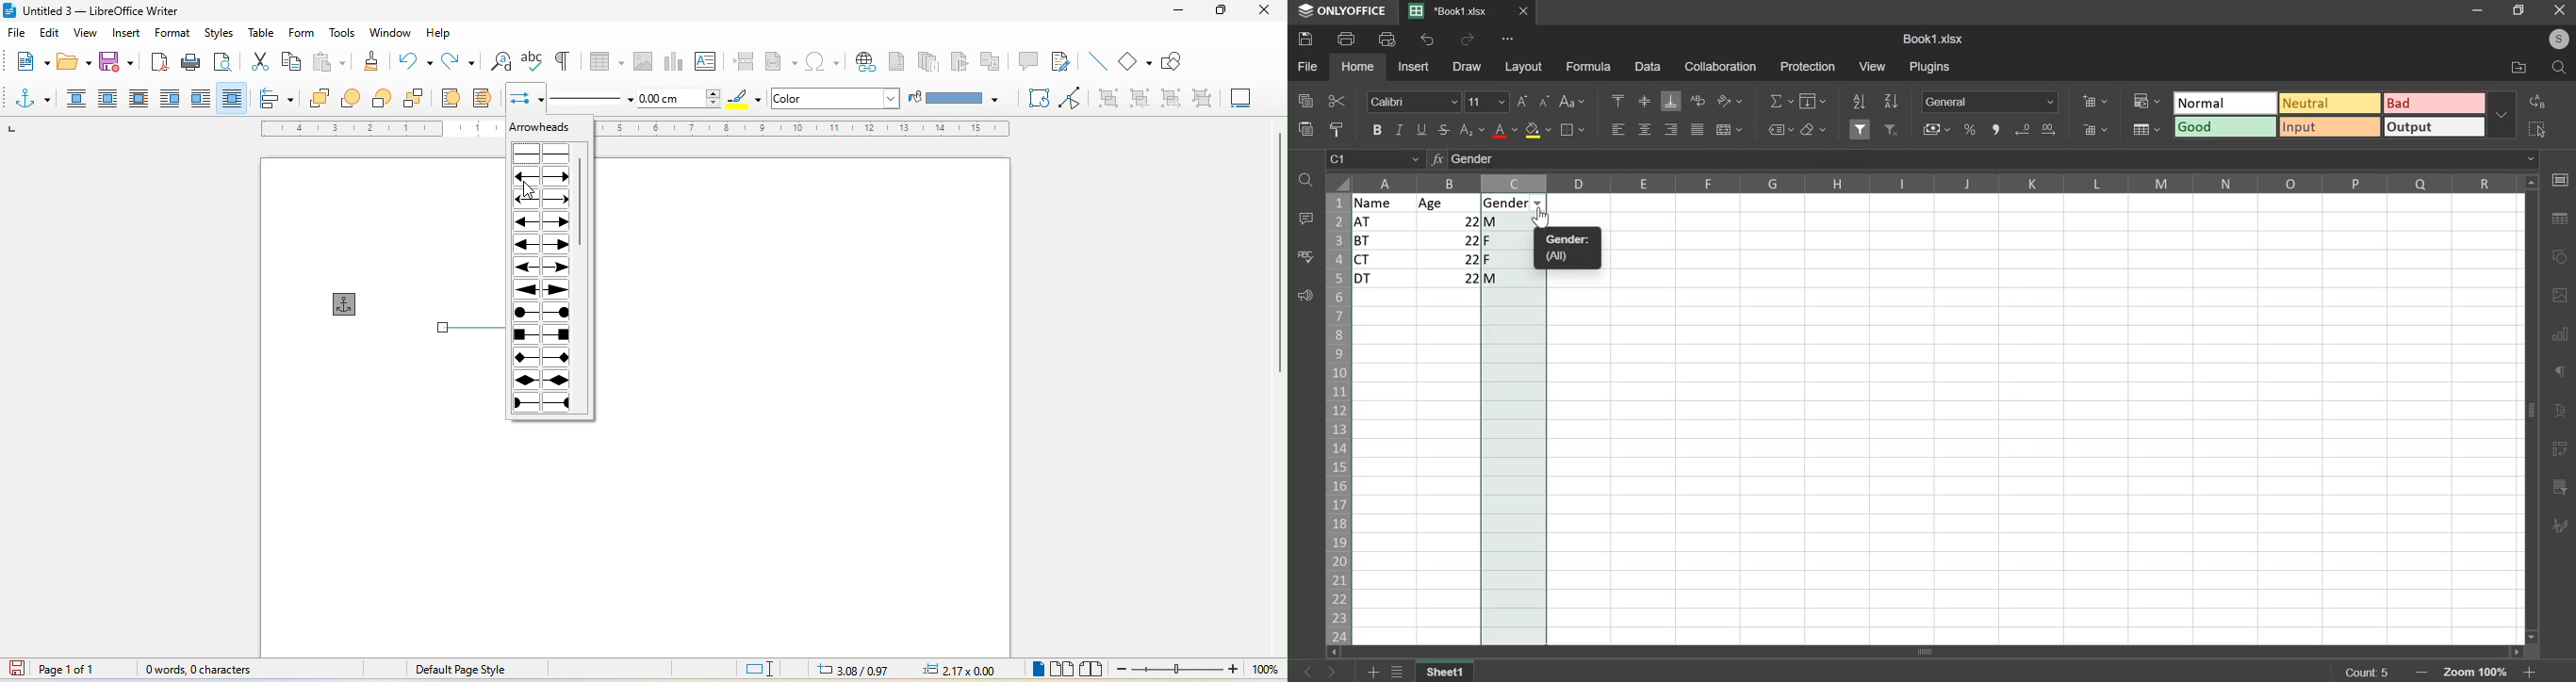  Describe the element at coordinates (2559, 451) in the screenshot. I see `pivot table` at that location.